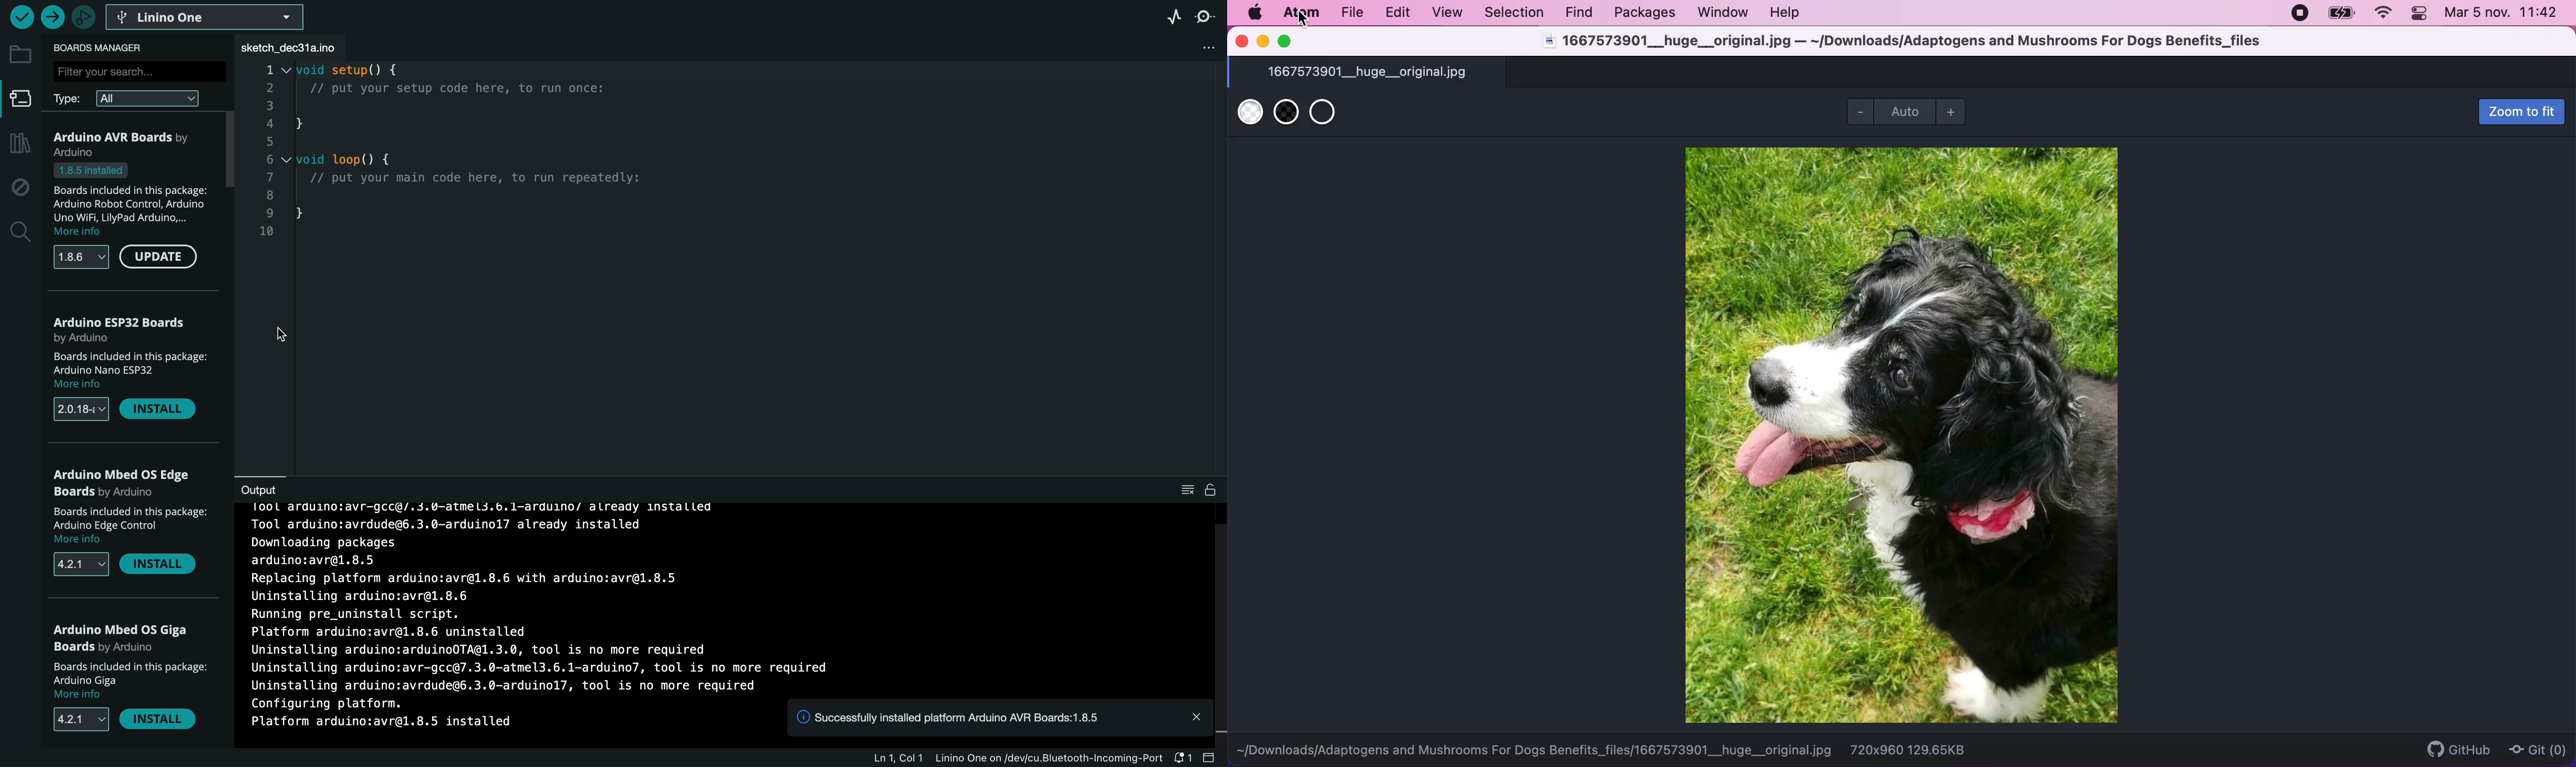  What do you see at coordinates (1351, 14) in the screenshot?
I see `file` at bounding box center [1351, 14].